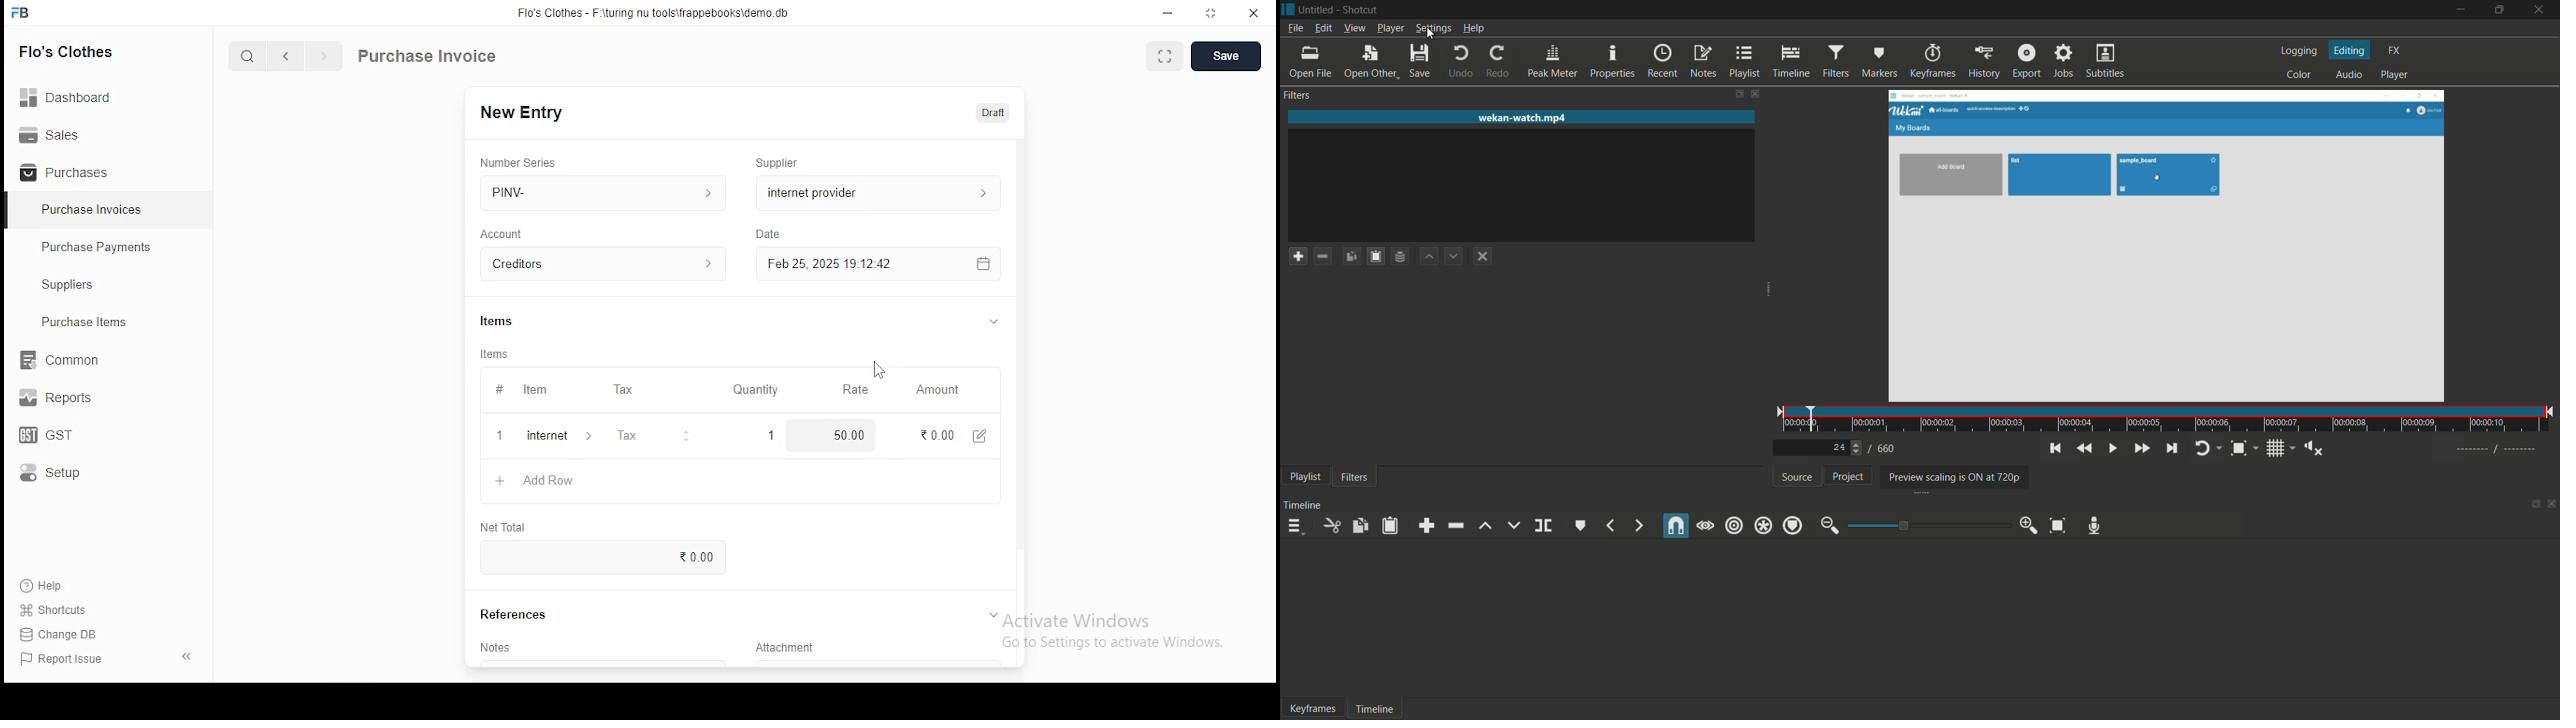  What do you see at coordinates (499, 437) in the screenshot?
I see `+` at bounding box center [499, 437].